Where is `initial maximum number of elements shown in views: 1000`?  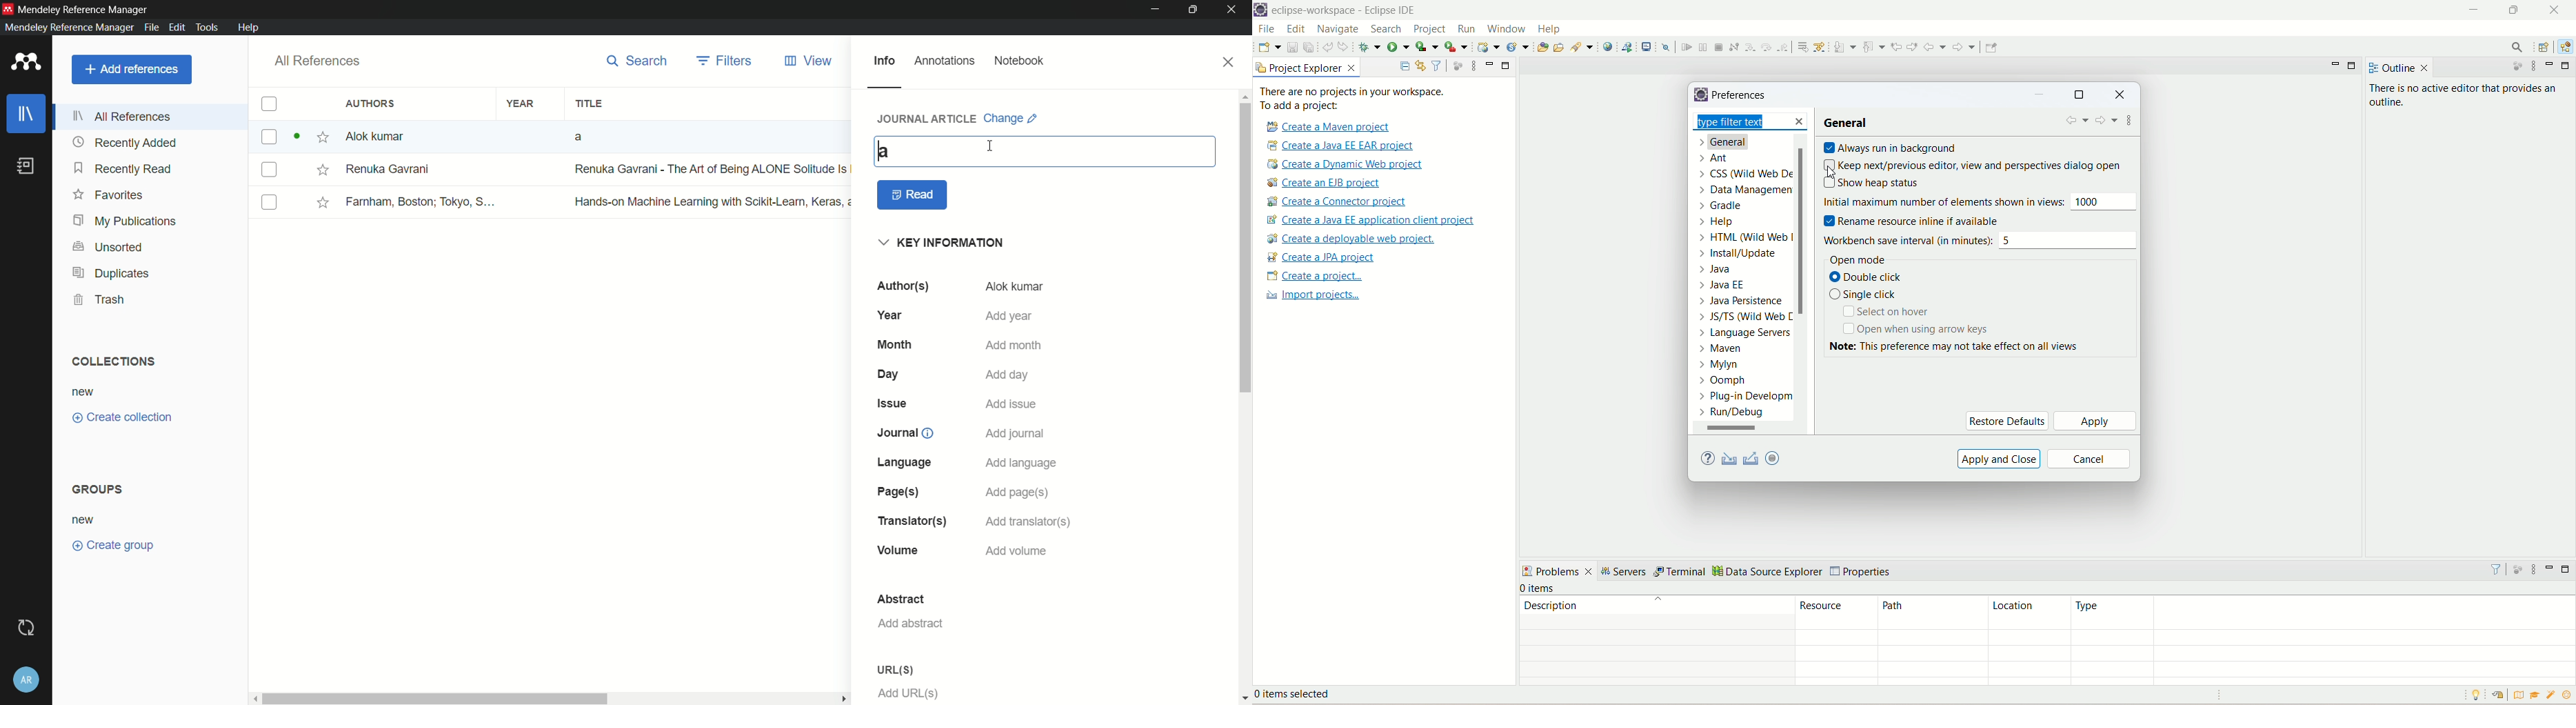 initial maximum number of elements shown in views: 1000 is located at coordinates (1982, 201).